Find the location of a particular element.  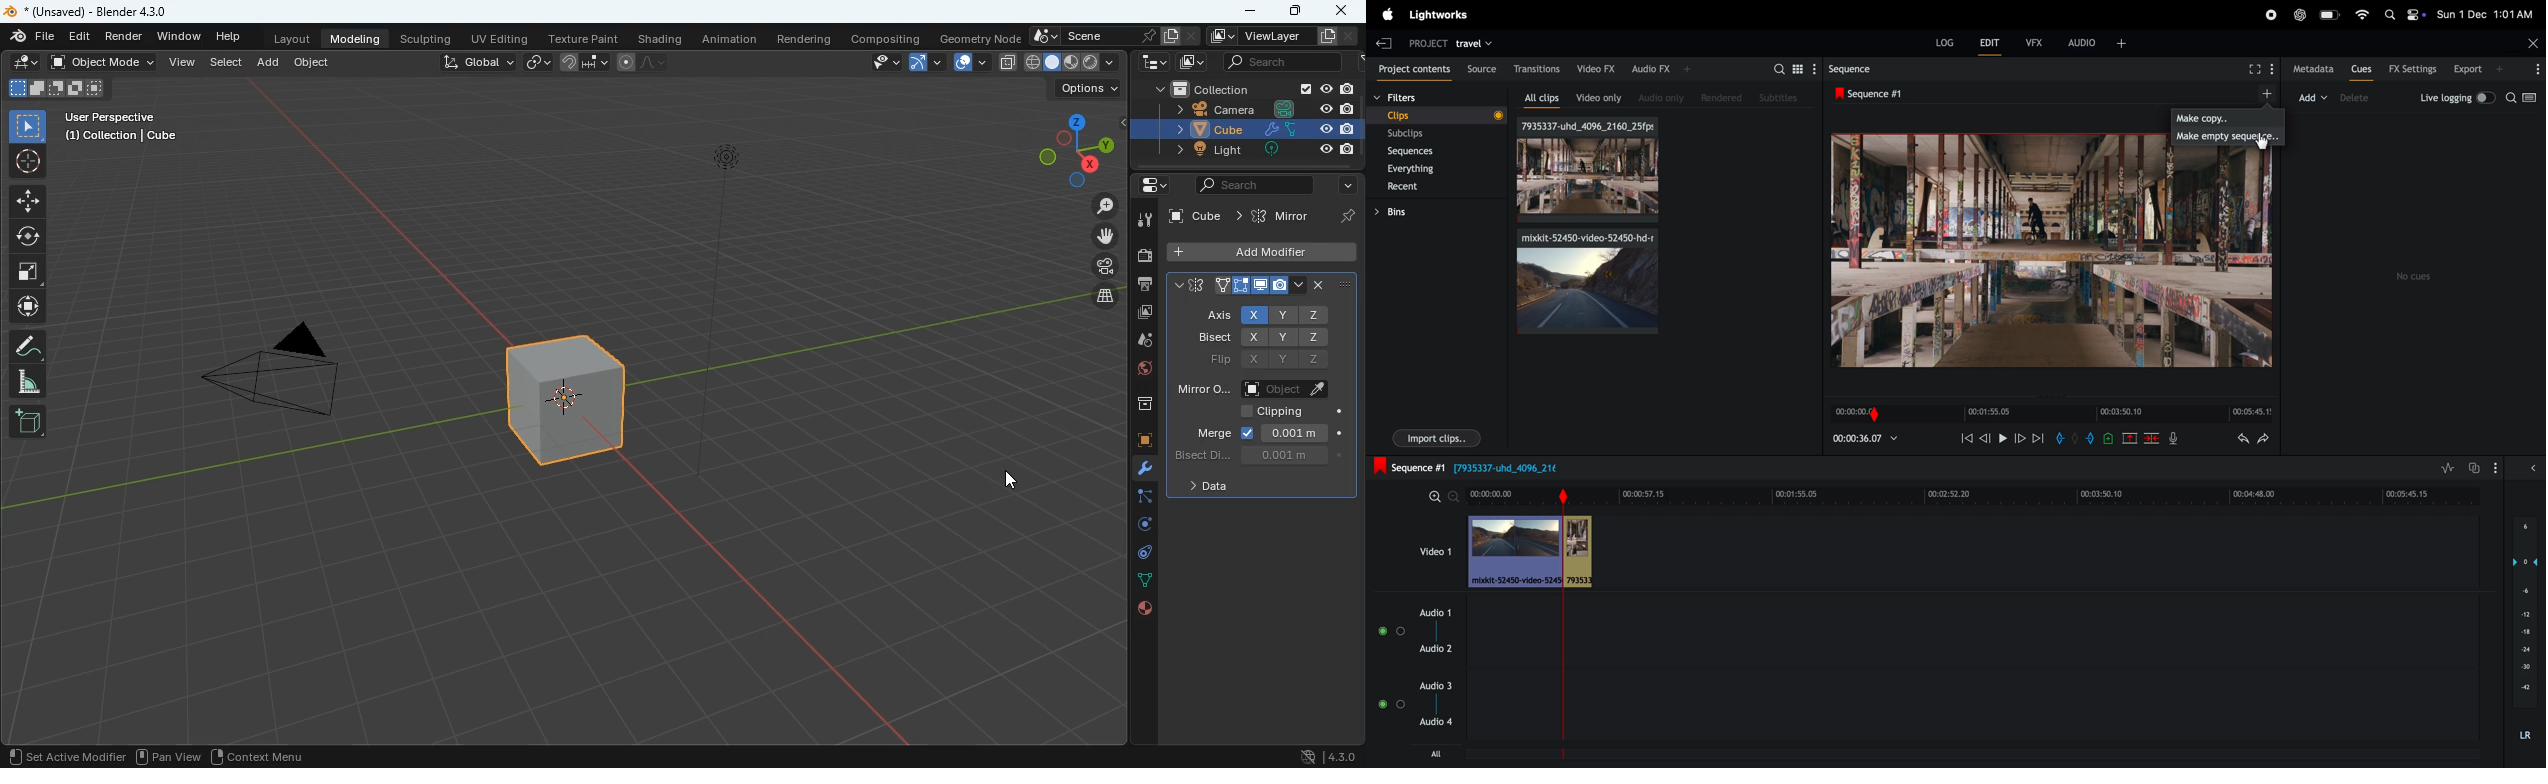

recents is located at coordinates (1440, 186).